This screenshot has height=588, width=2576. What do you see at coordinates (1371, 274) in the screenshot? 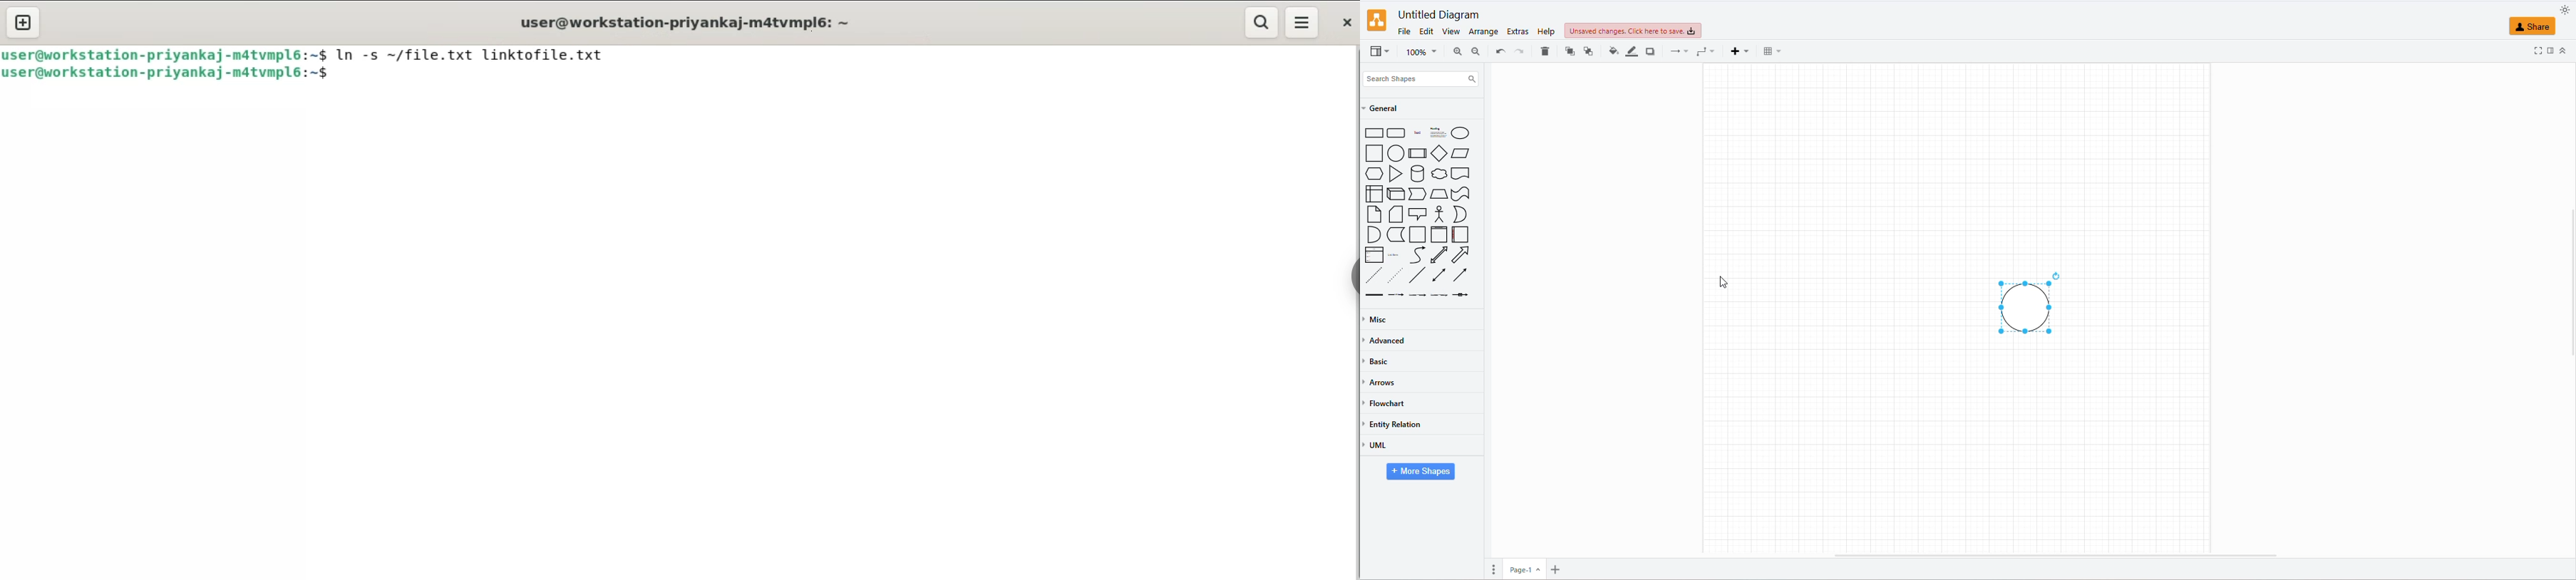
I see `DASHED LINE` at bounding box center [1371, 274].